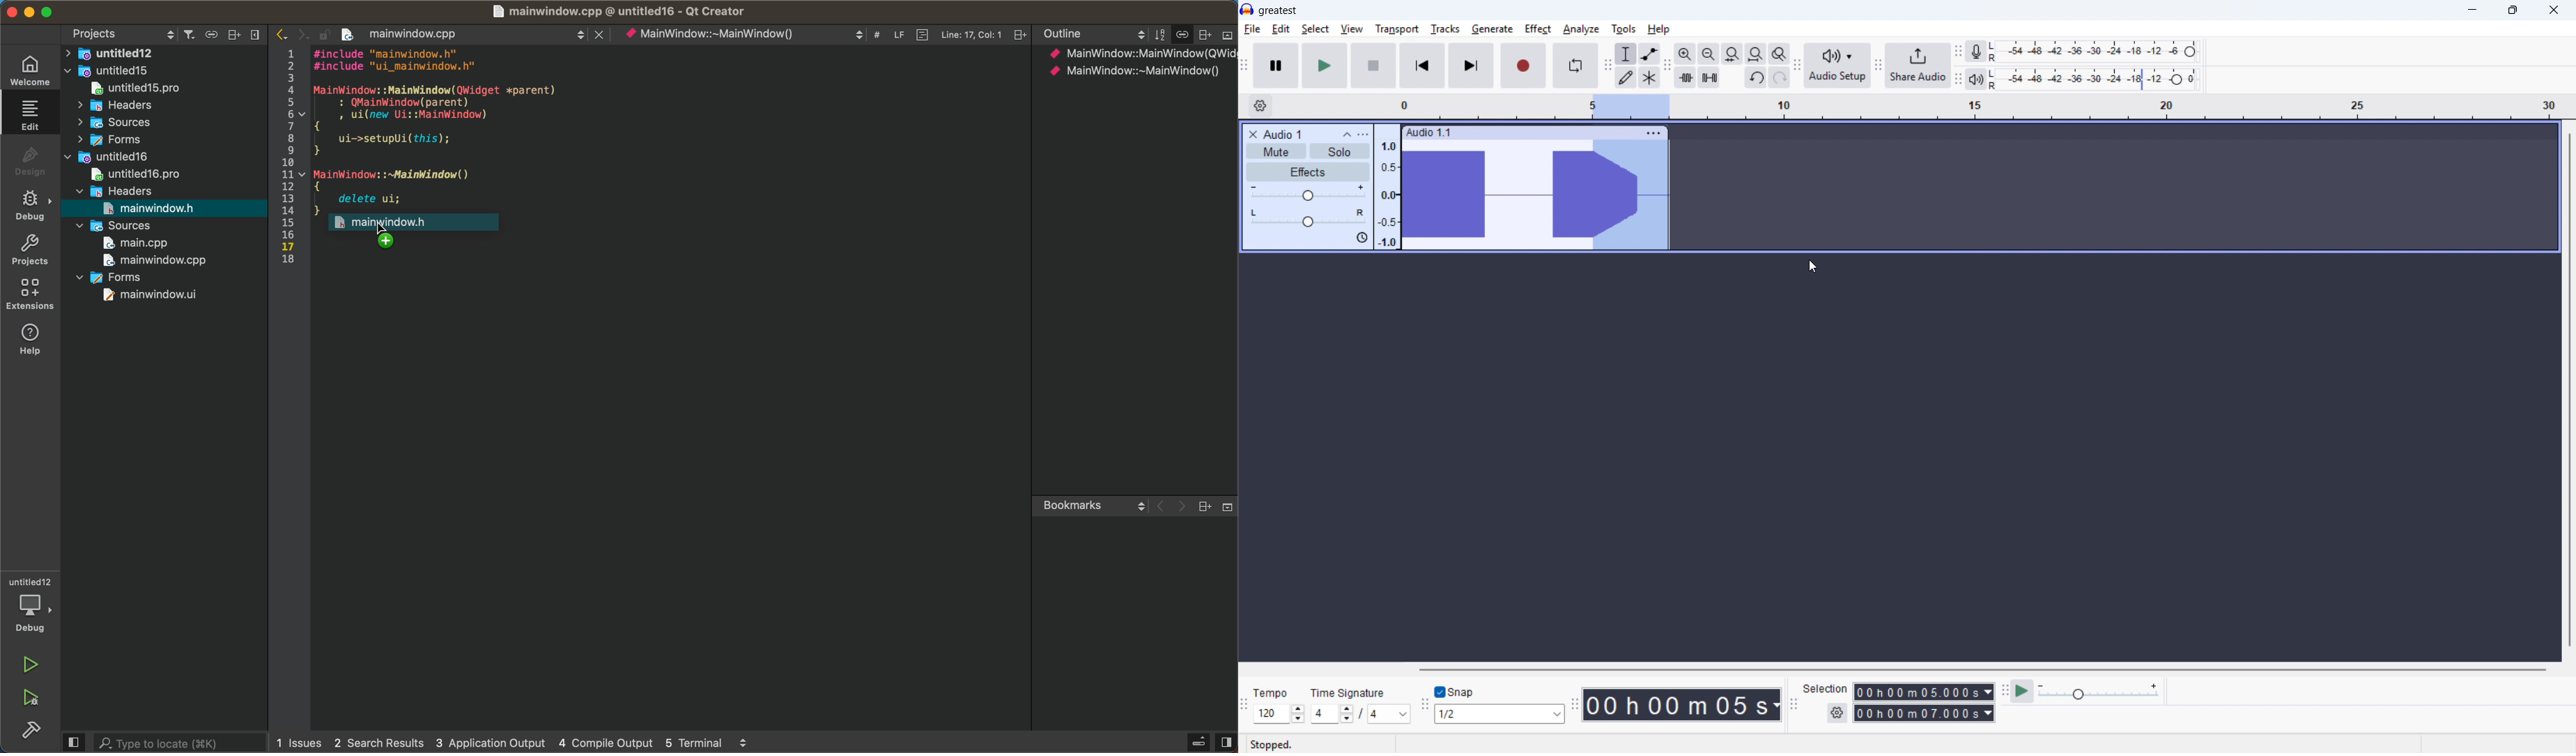 The width and height of the screenshot is (2576, 756). What do you see at coordinates (2553, 10) in the screenshot?
I see `close ` at bounding box center [2553, 10].